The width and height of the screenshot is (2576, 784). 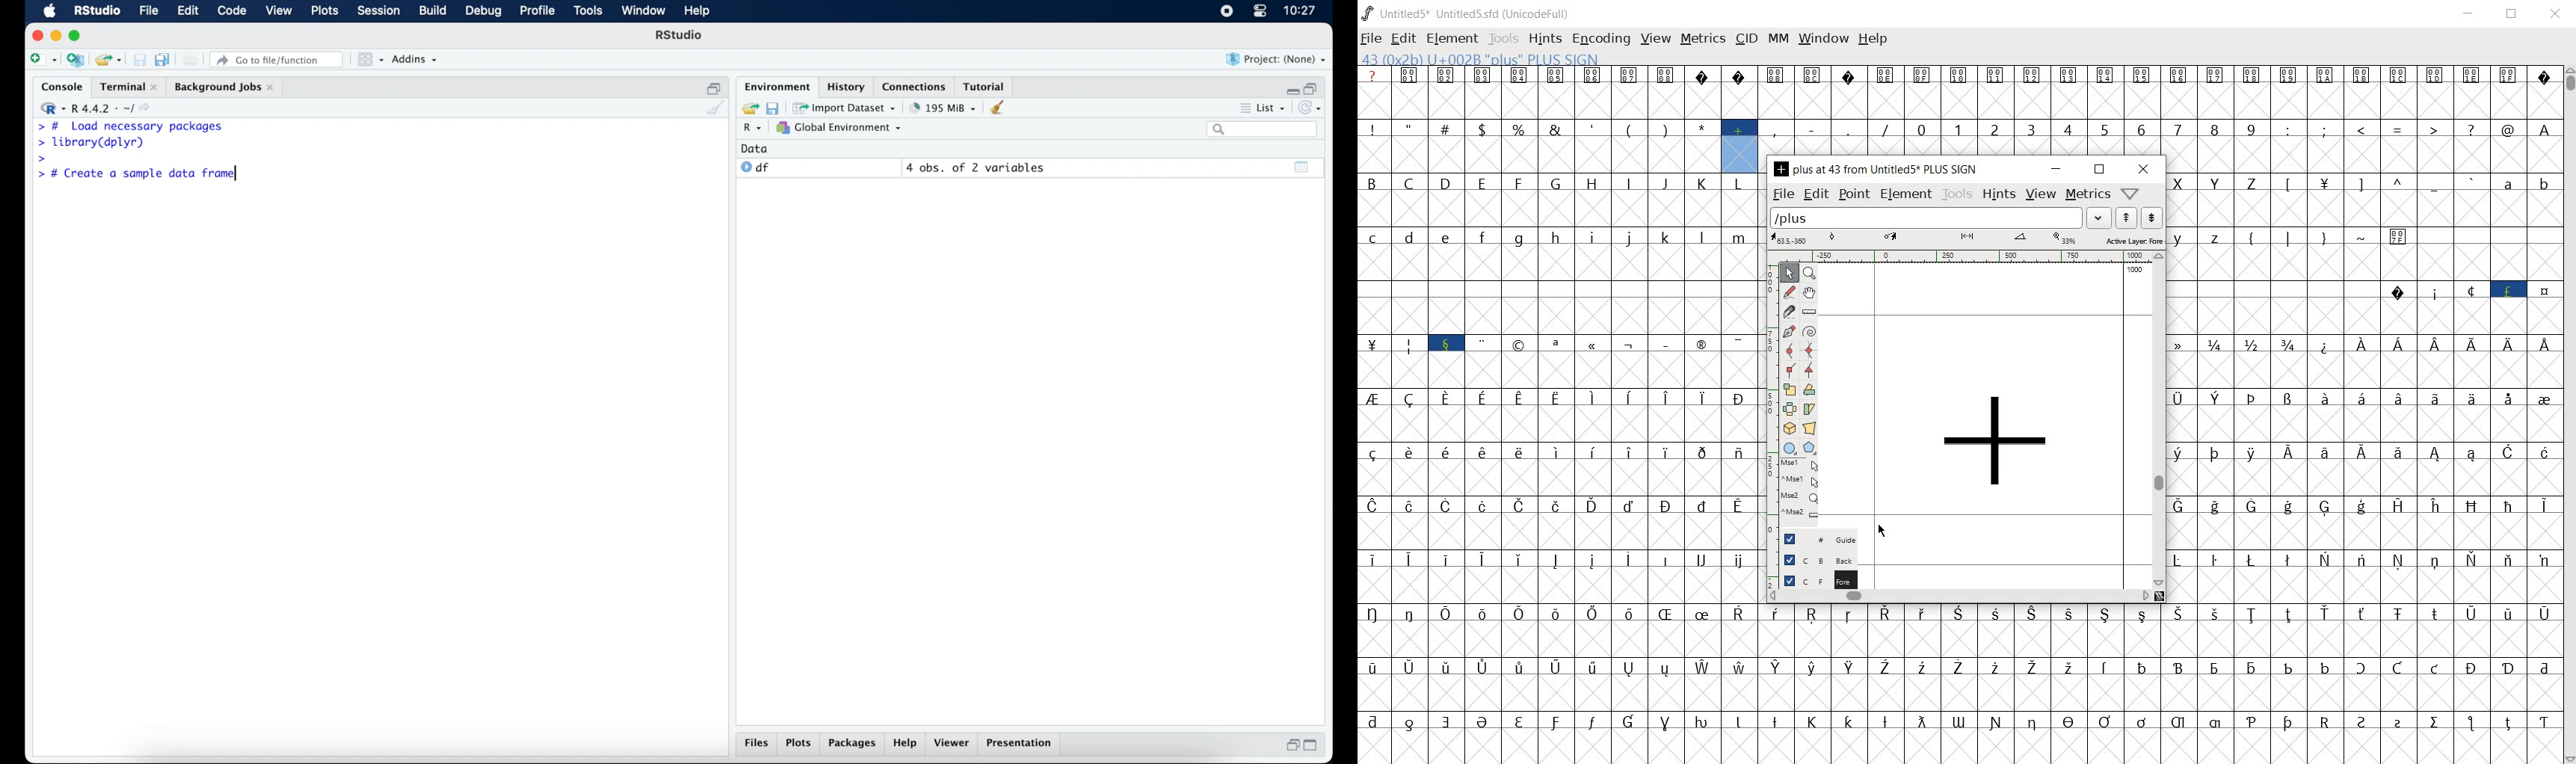 I want to click on 43 (0X2B) u+002b "plus" PLUS SIGN, so click(x=1482, y=59).